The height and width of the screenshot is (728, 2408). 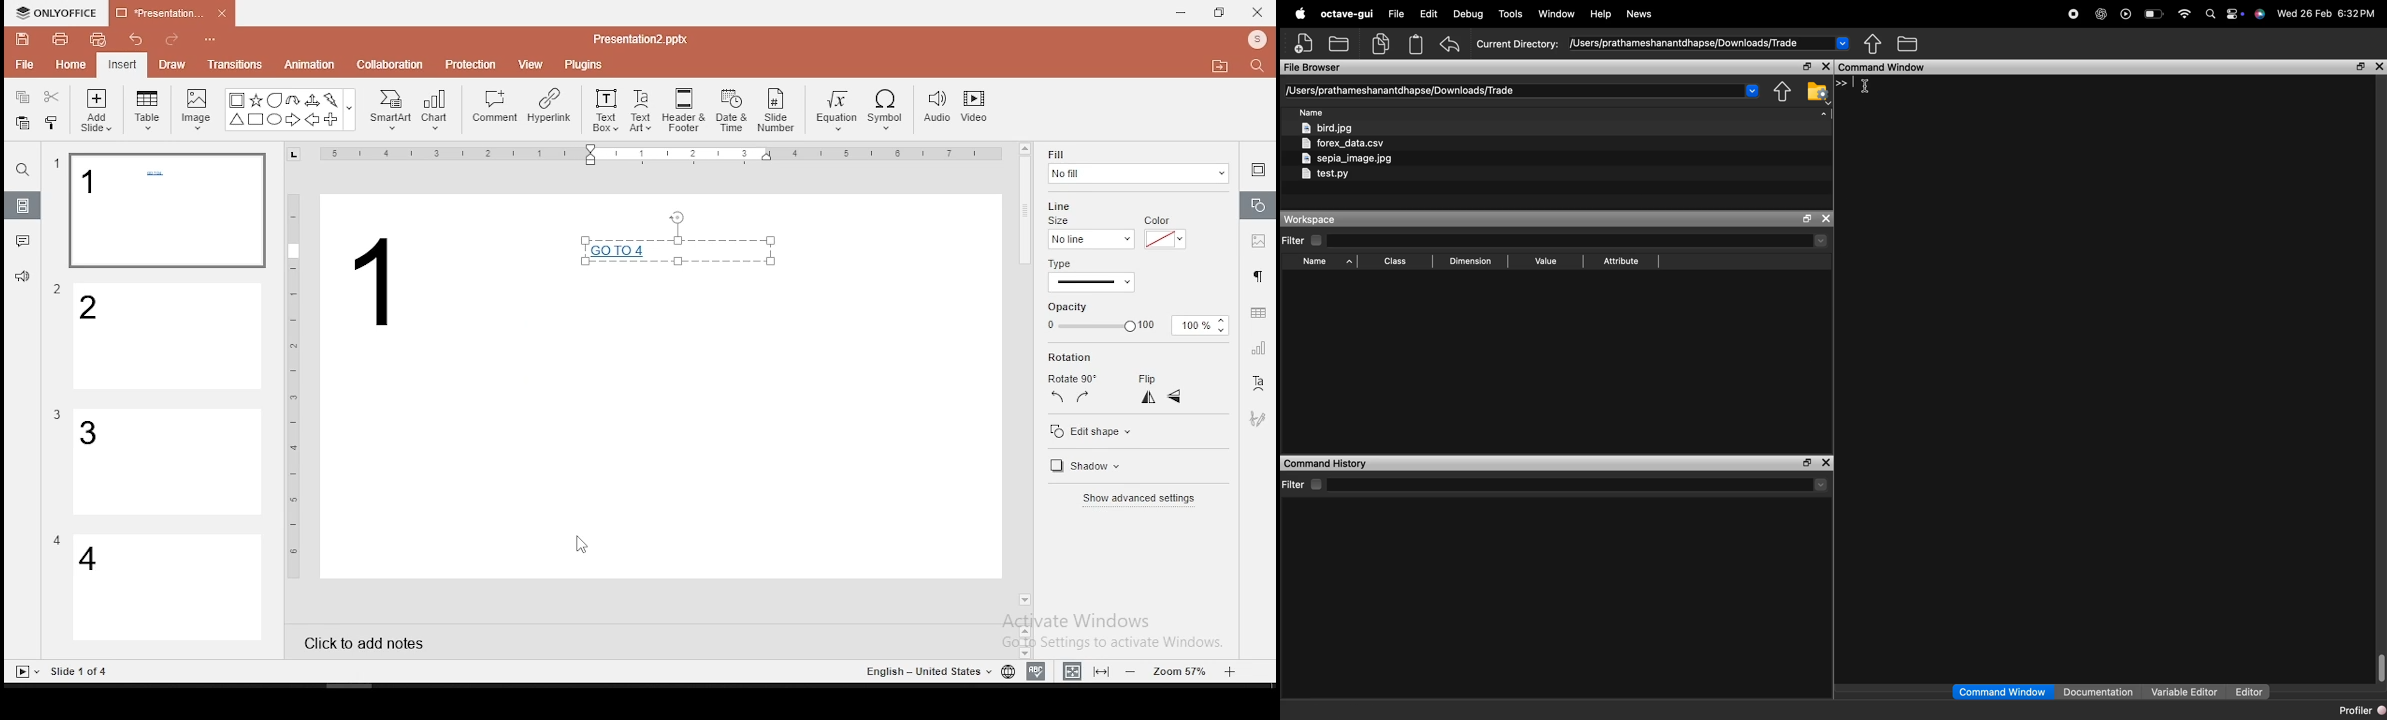 What do you see at coordinates (294, 121) in the screenshot?
I see `Arrow Right` at bounding box center [294, 121].